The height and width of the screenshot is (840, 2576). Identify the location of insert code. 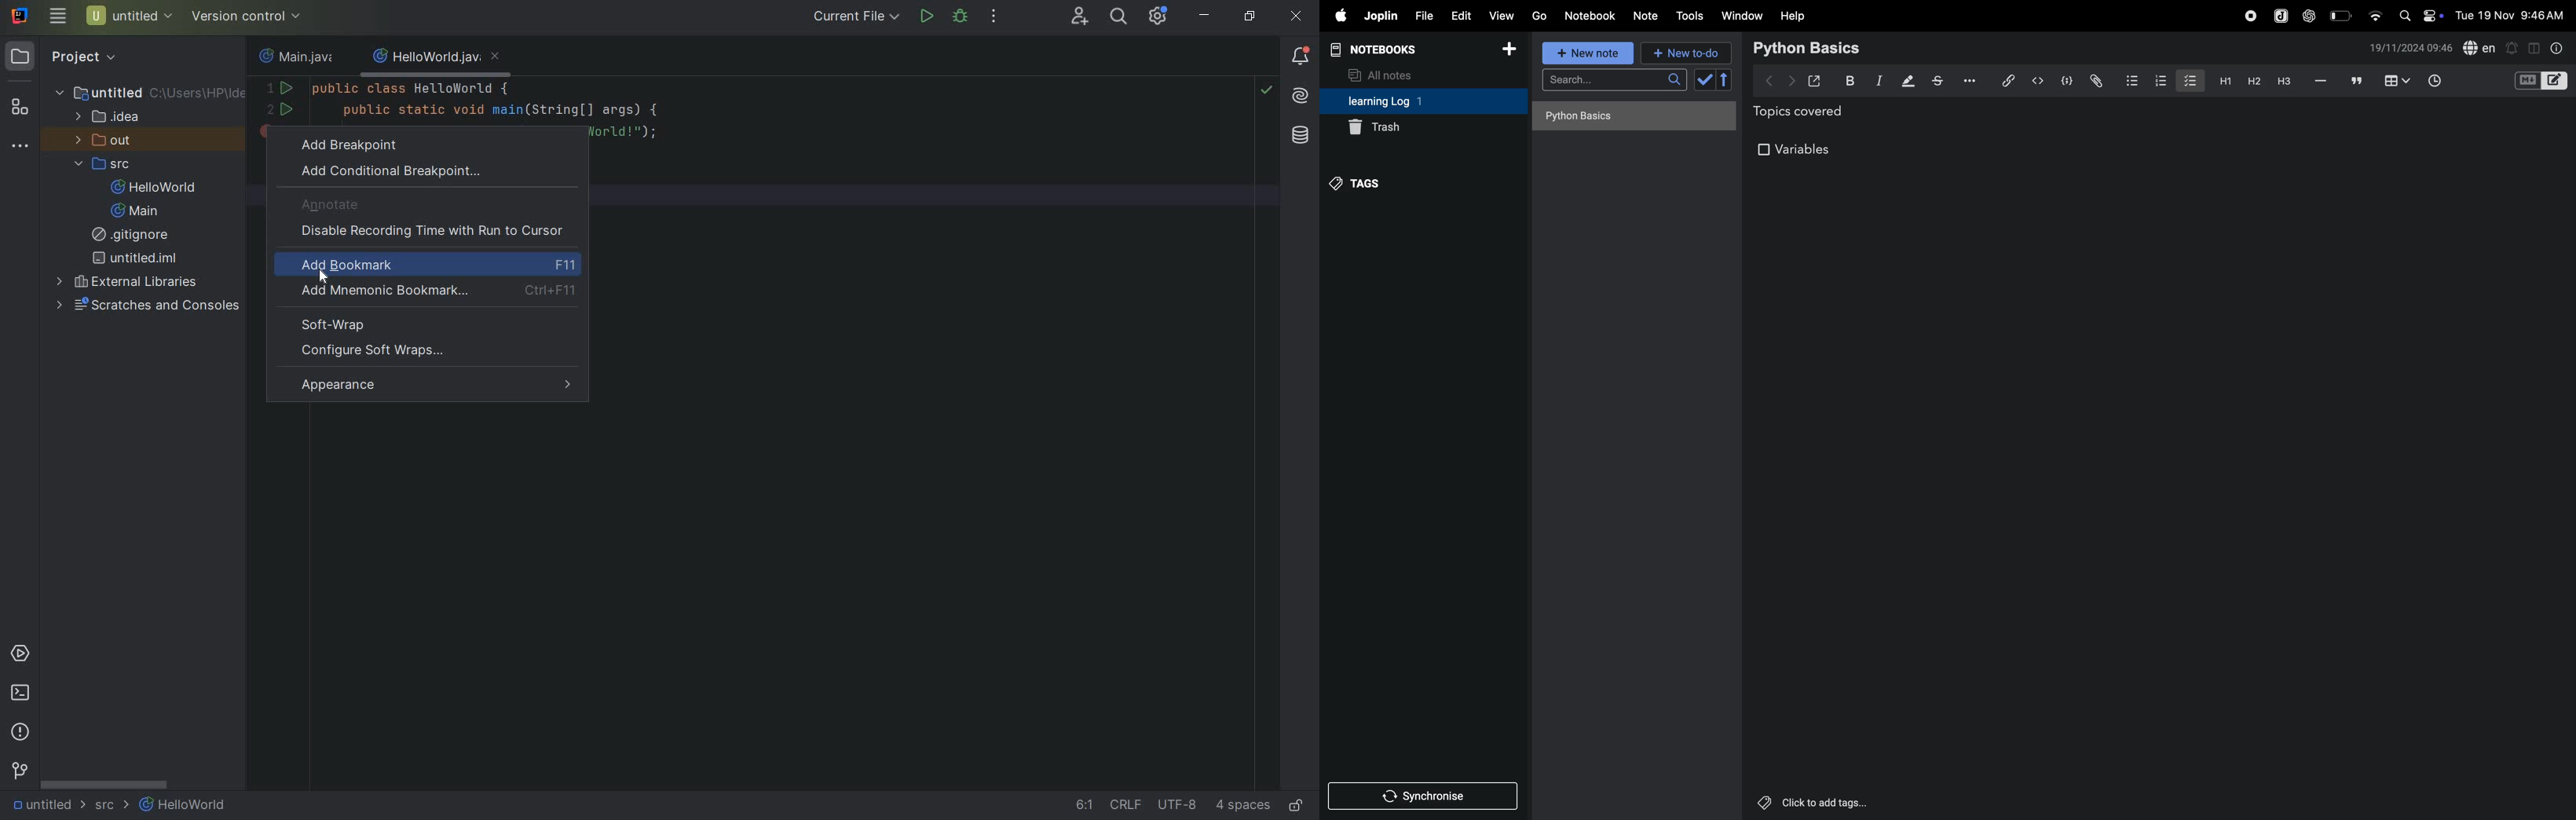
(2039, 81).